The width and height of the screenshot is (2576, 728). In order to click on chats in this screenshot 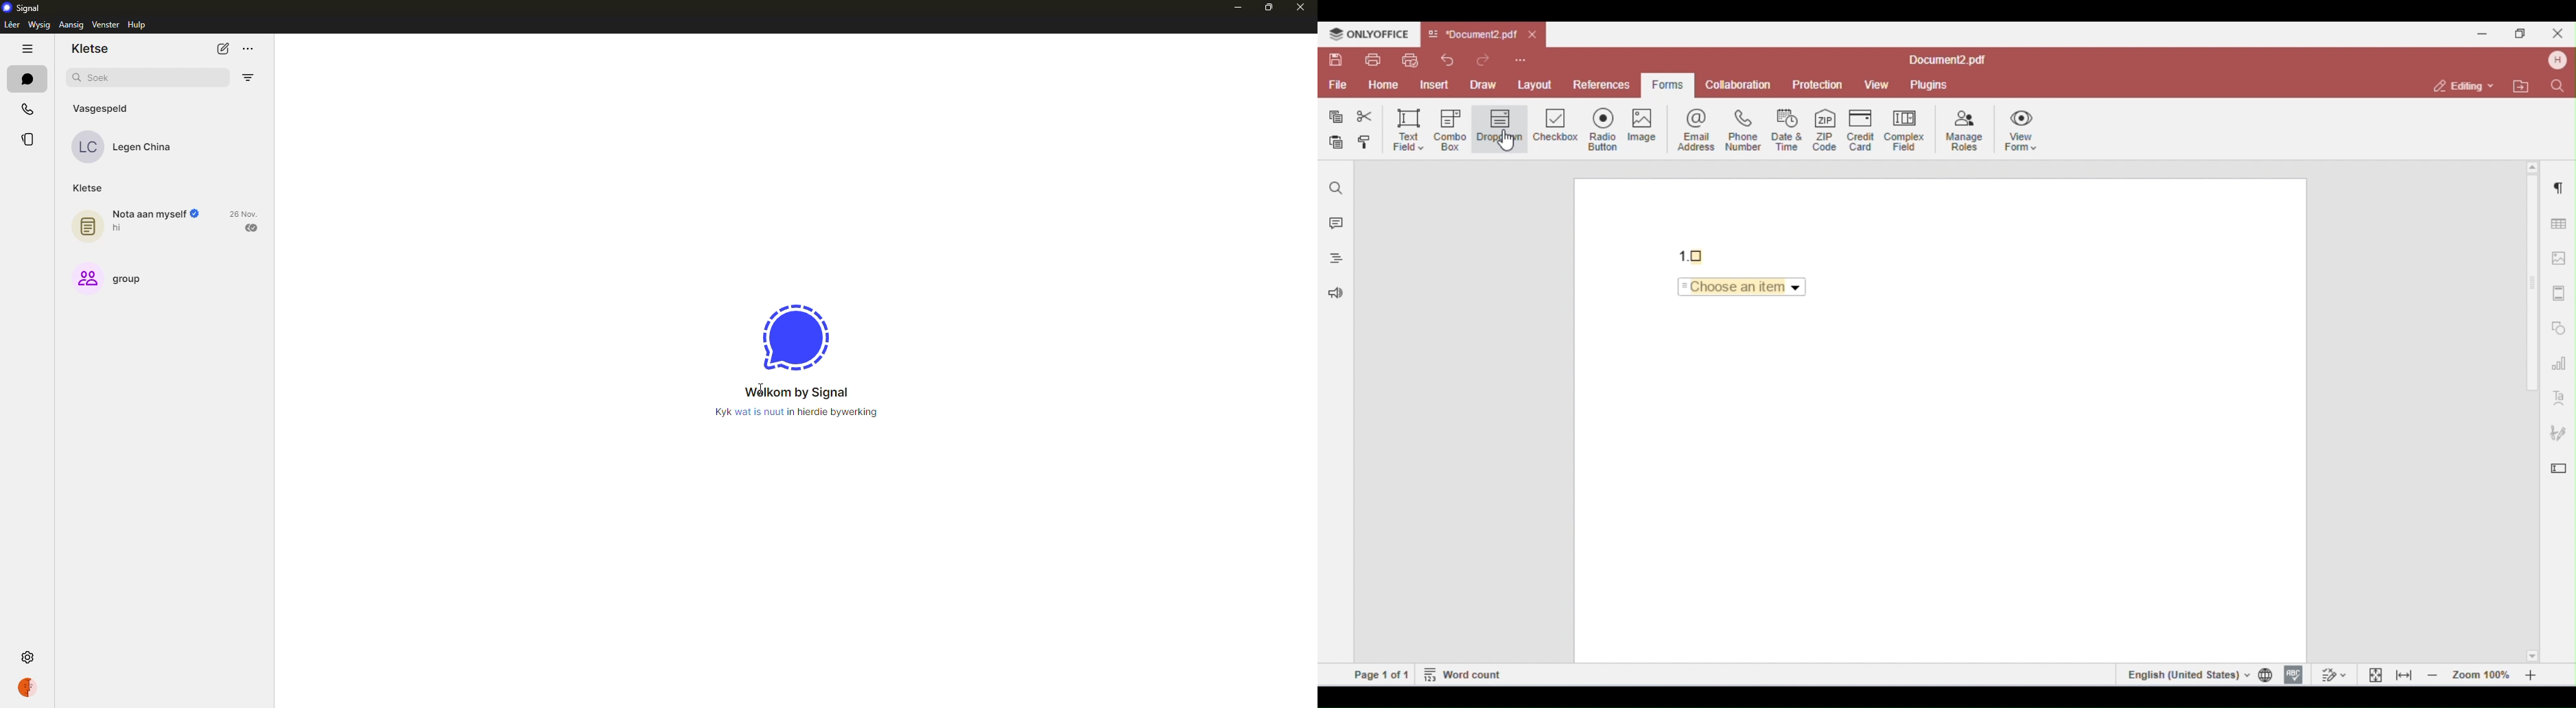, I will do `click(27, 78)`.